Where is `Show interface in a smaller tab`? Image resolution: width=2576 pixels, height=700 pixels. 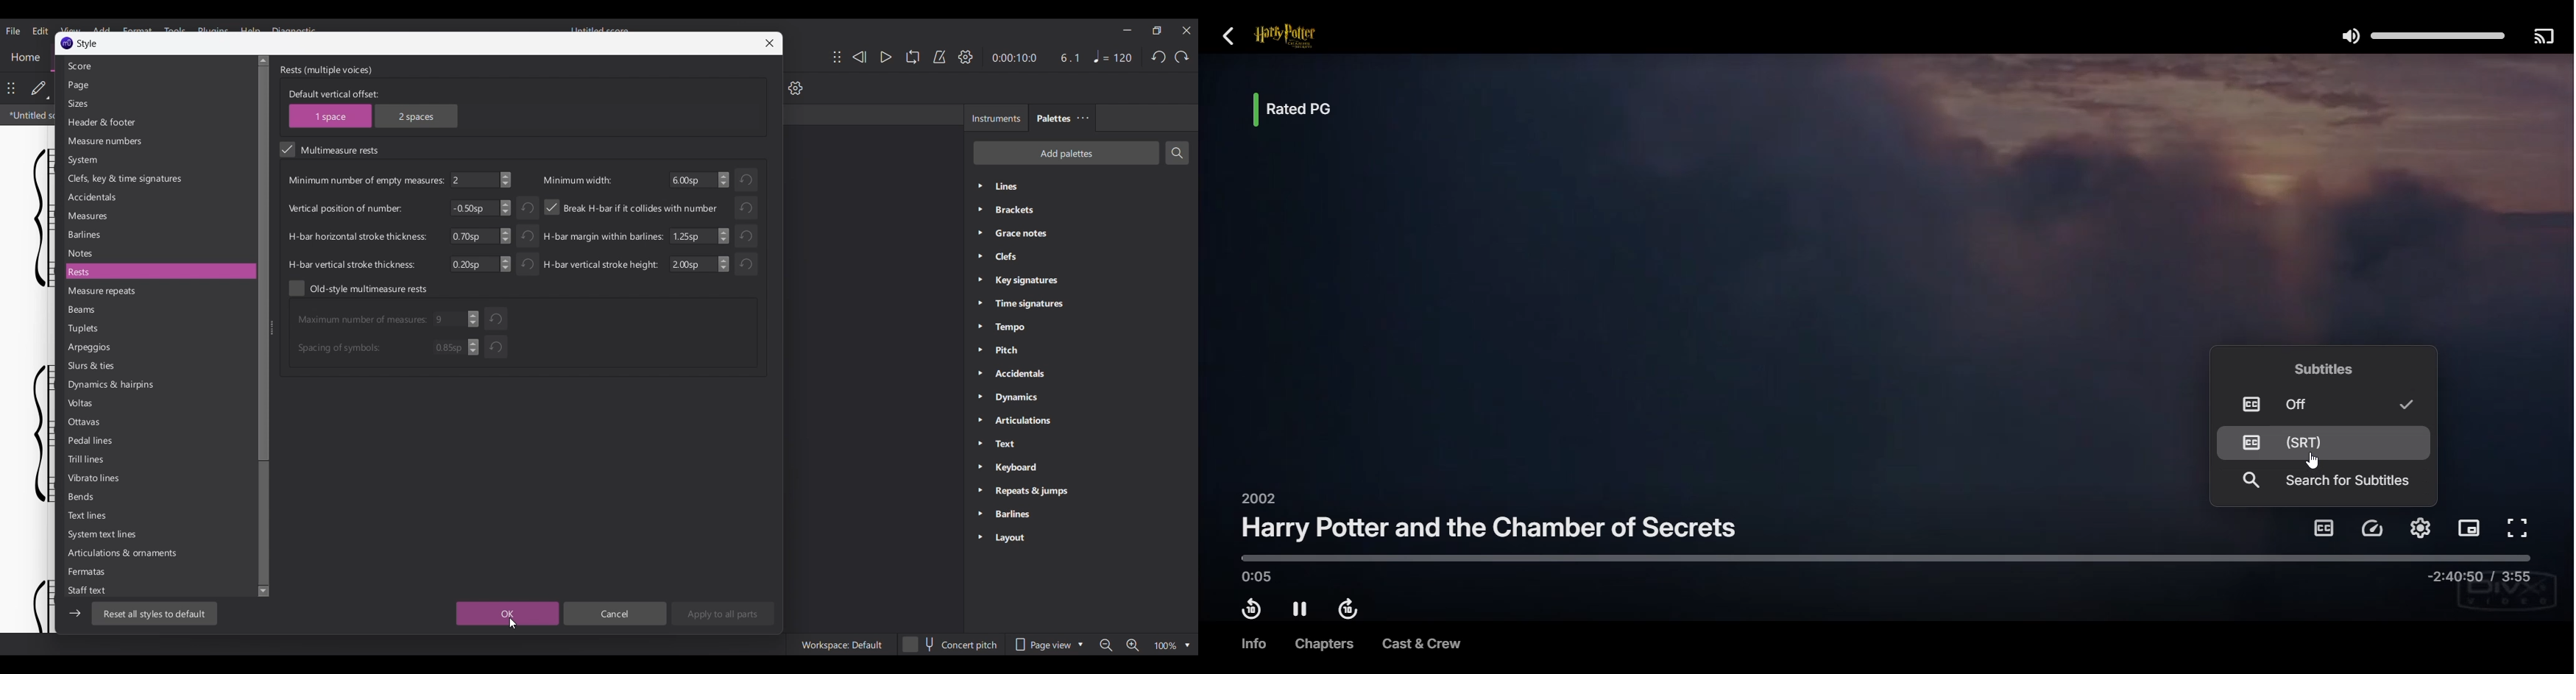 Show interface in a smaller tab is located at coordinates (1157, 31).